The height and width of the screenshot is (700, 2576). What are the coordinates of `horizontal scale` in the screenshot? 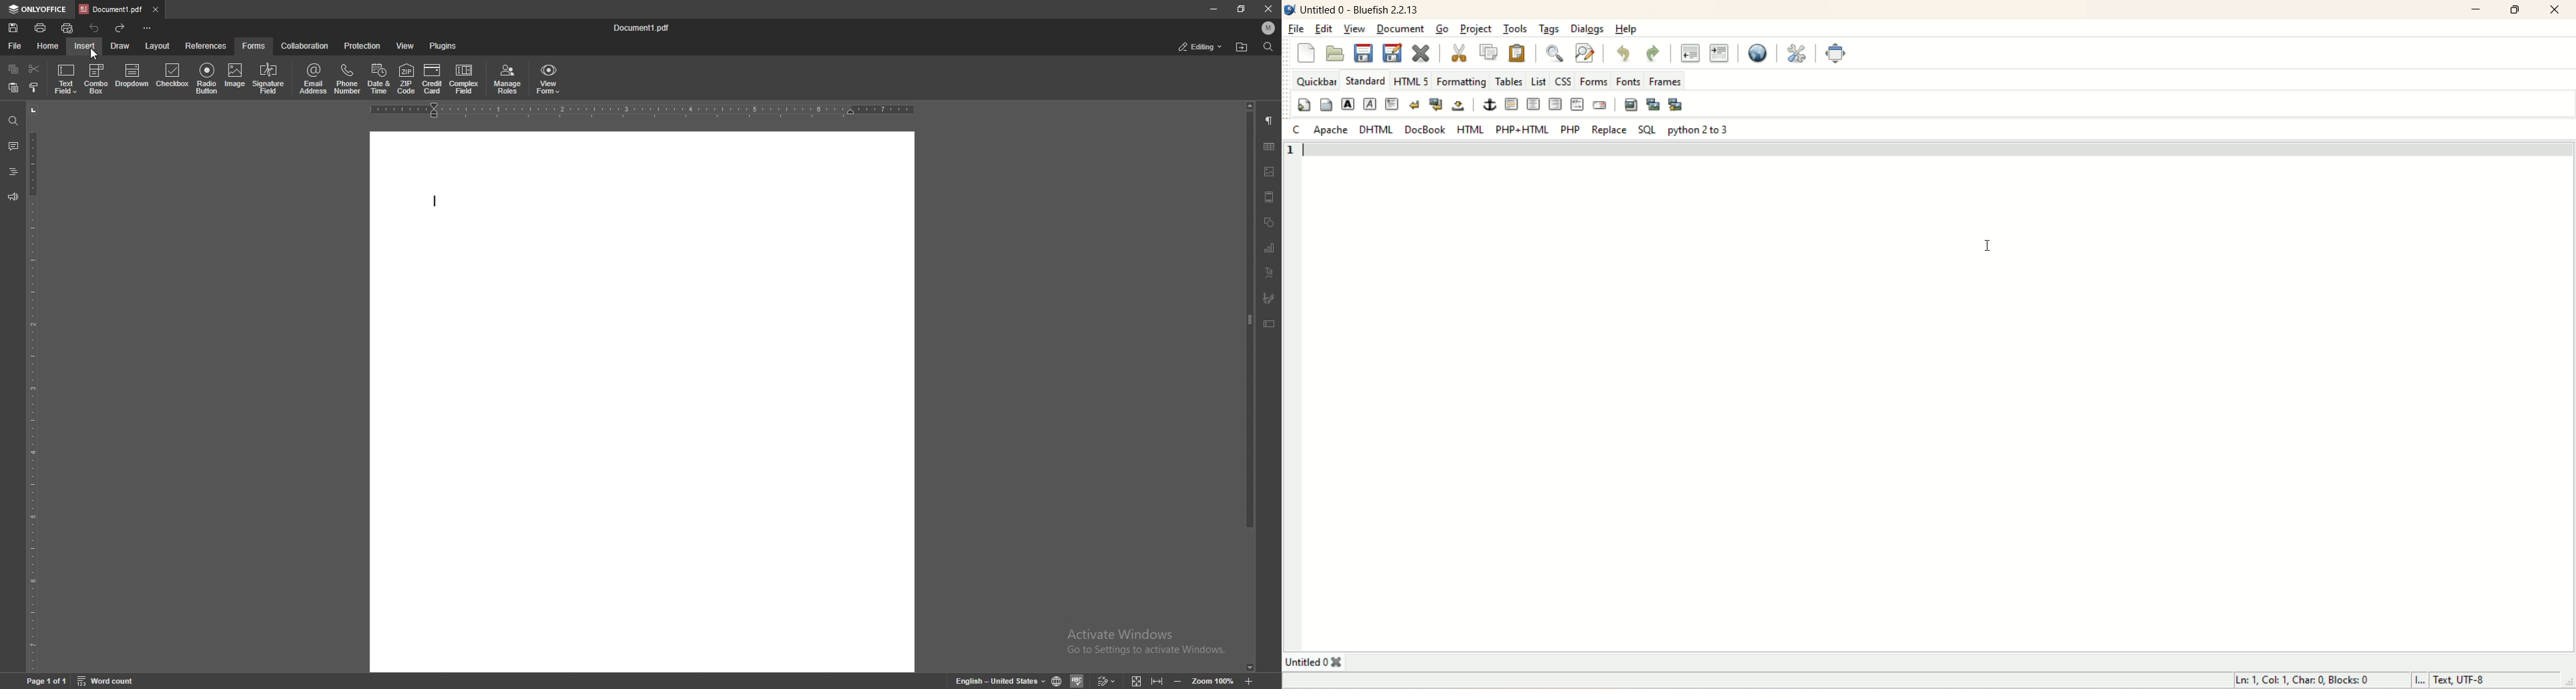 It's located at (646, 109).